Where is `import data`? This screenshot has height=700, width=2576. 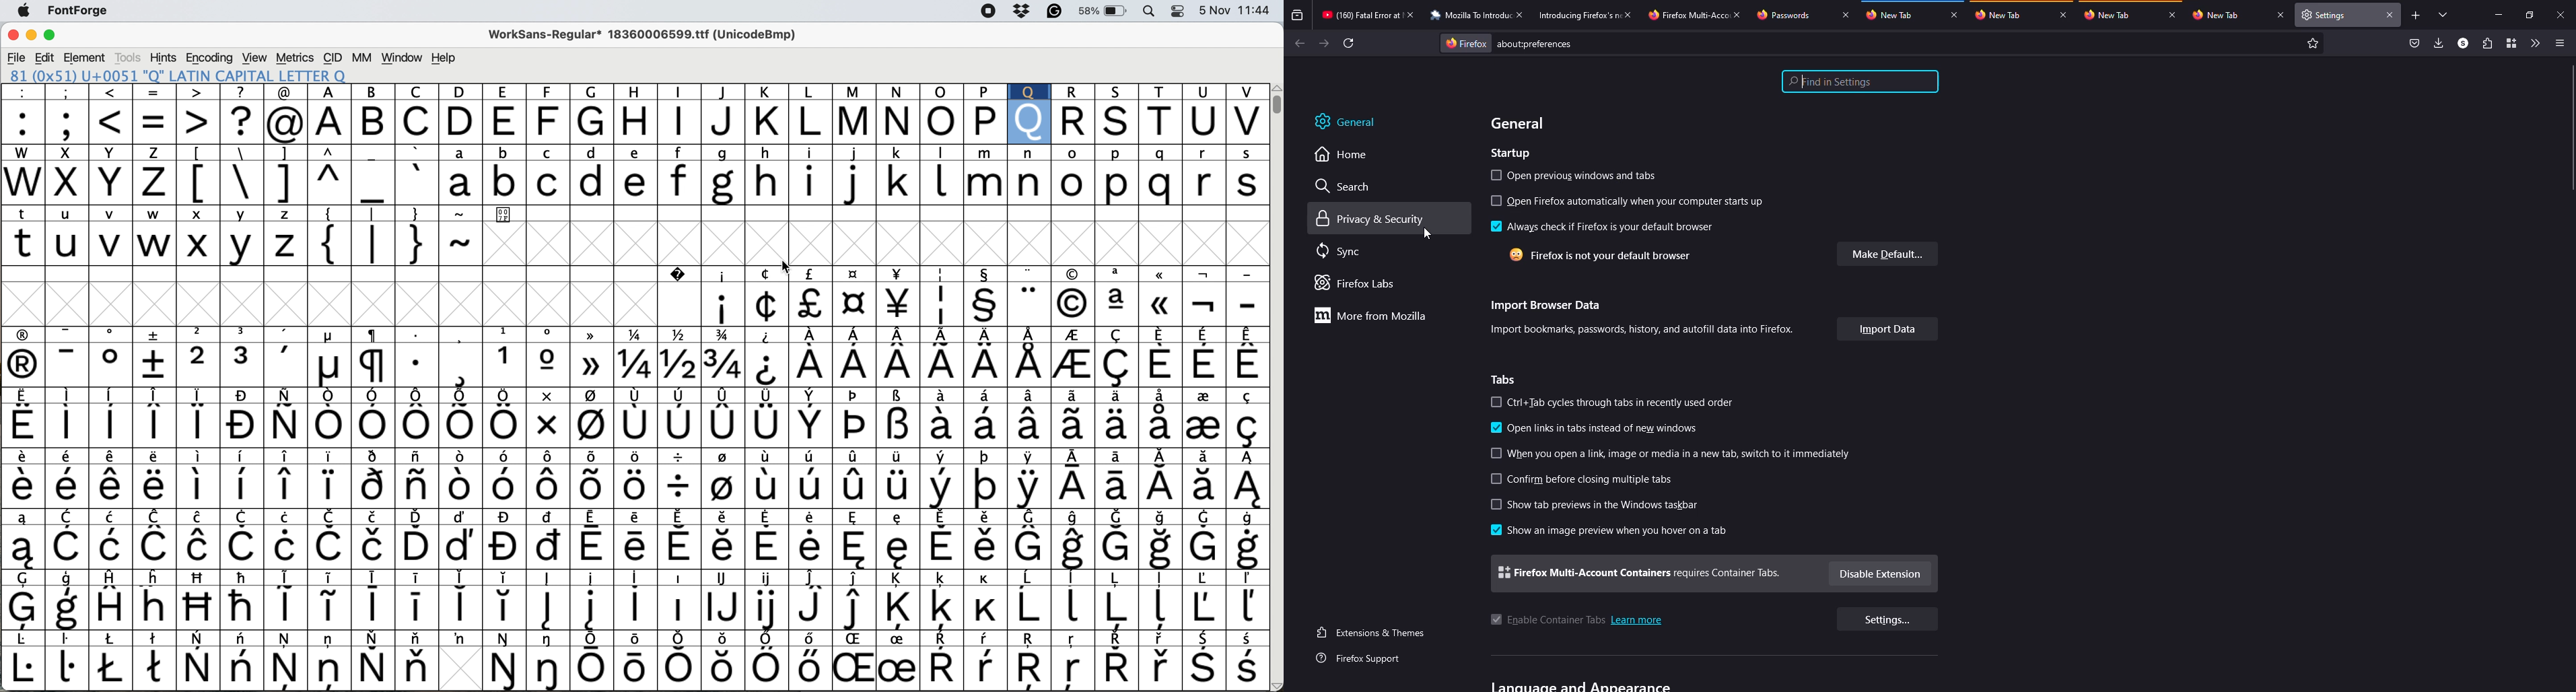
import data is located at coordinates (1887, 328).